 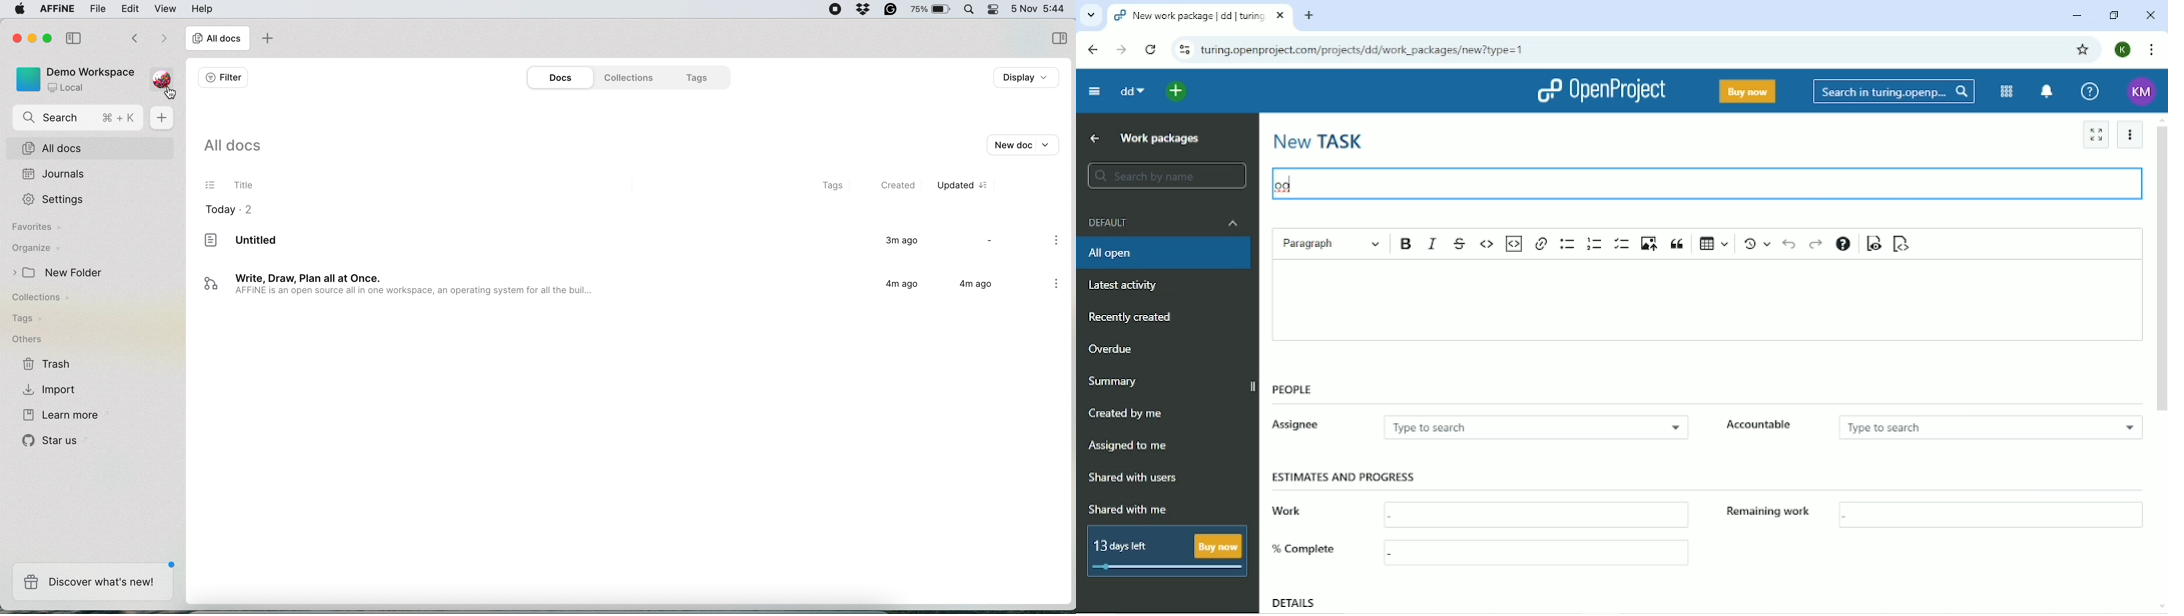 What do you see at coordinates (932, 10) in the screenshot?
I see `75%` at bounding box center [932, 10].